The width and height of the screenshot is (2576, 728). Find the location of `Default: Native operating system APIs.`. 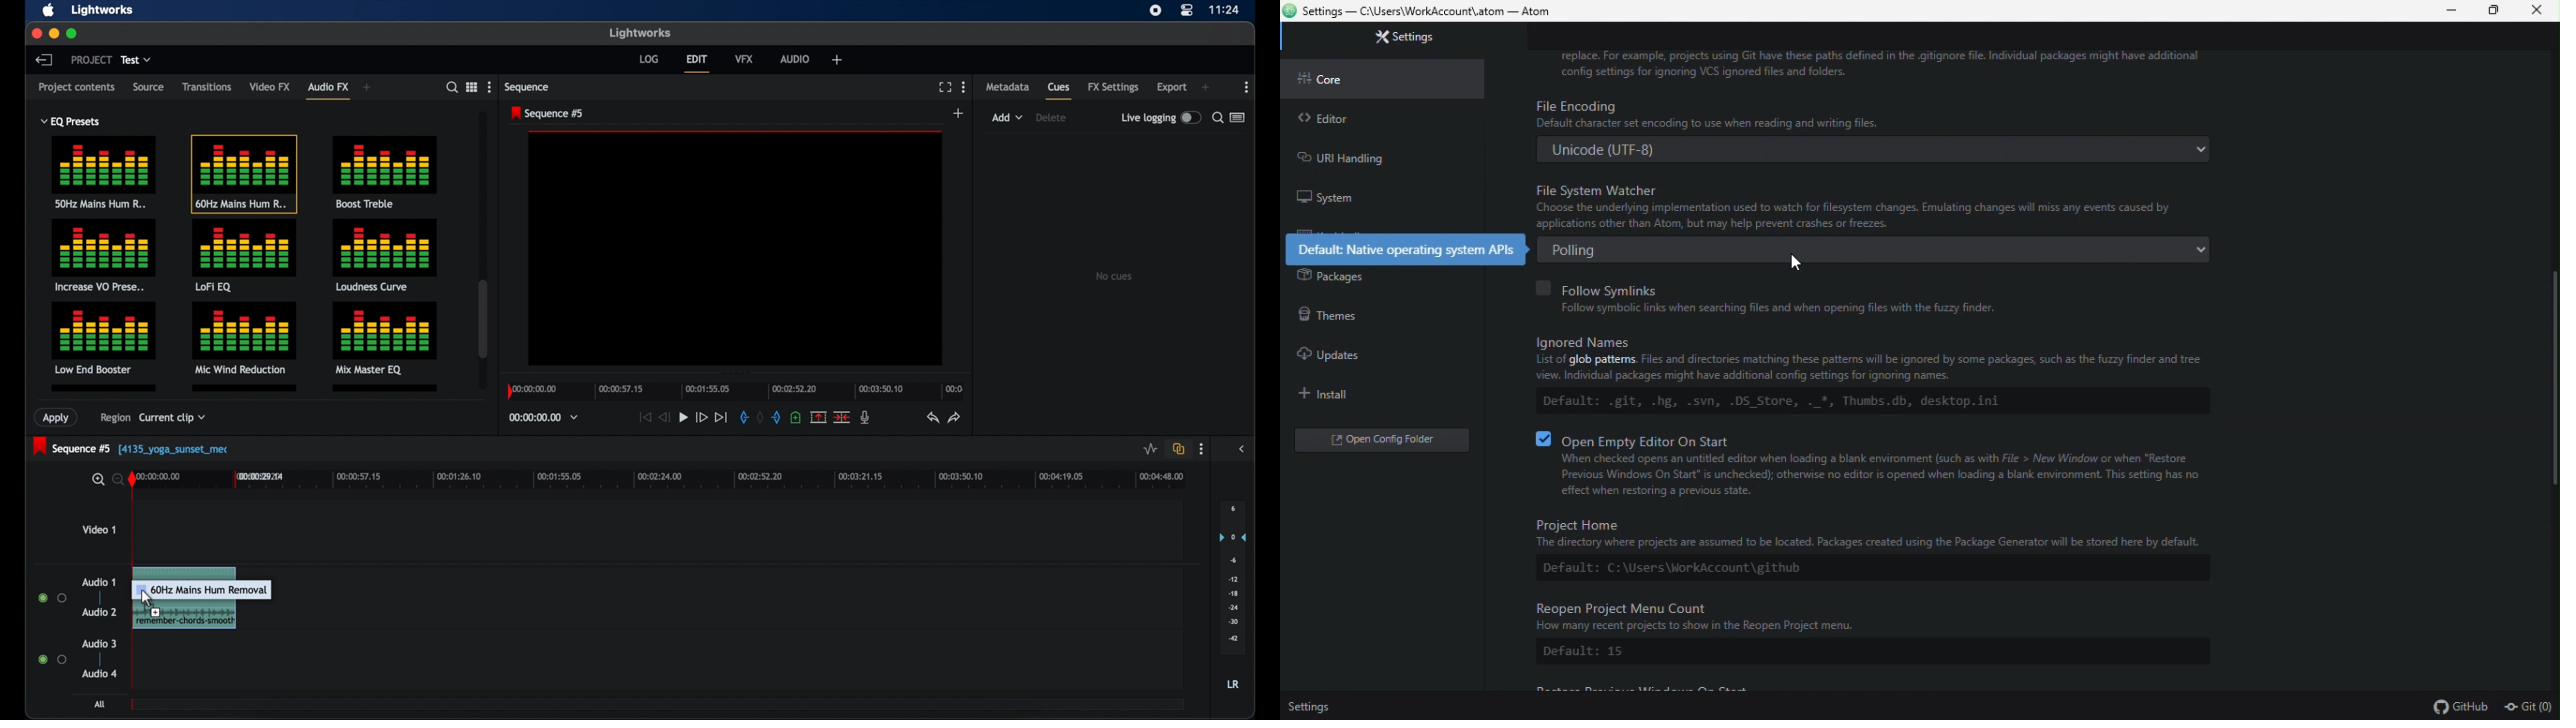

Default: Native operating system APIs. is located at coordinates (1401, 248).